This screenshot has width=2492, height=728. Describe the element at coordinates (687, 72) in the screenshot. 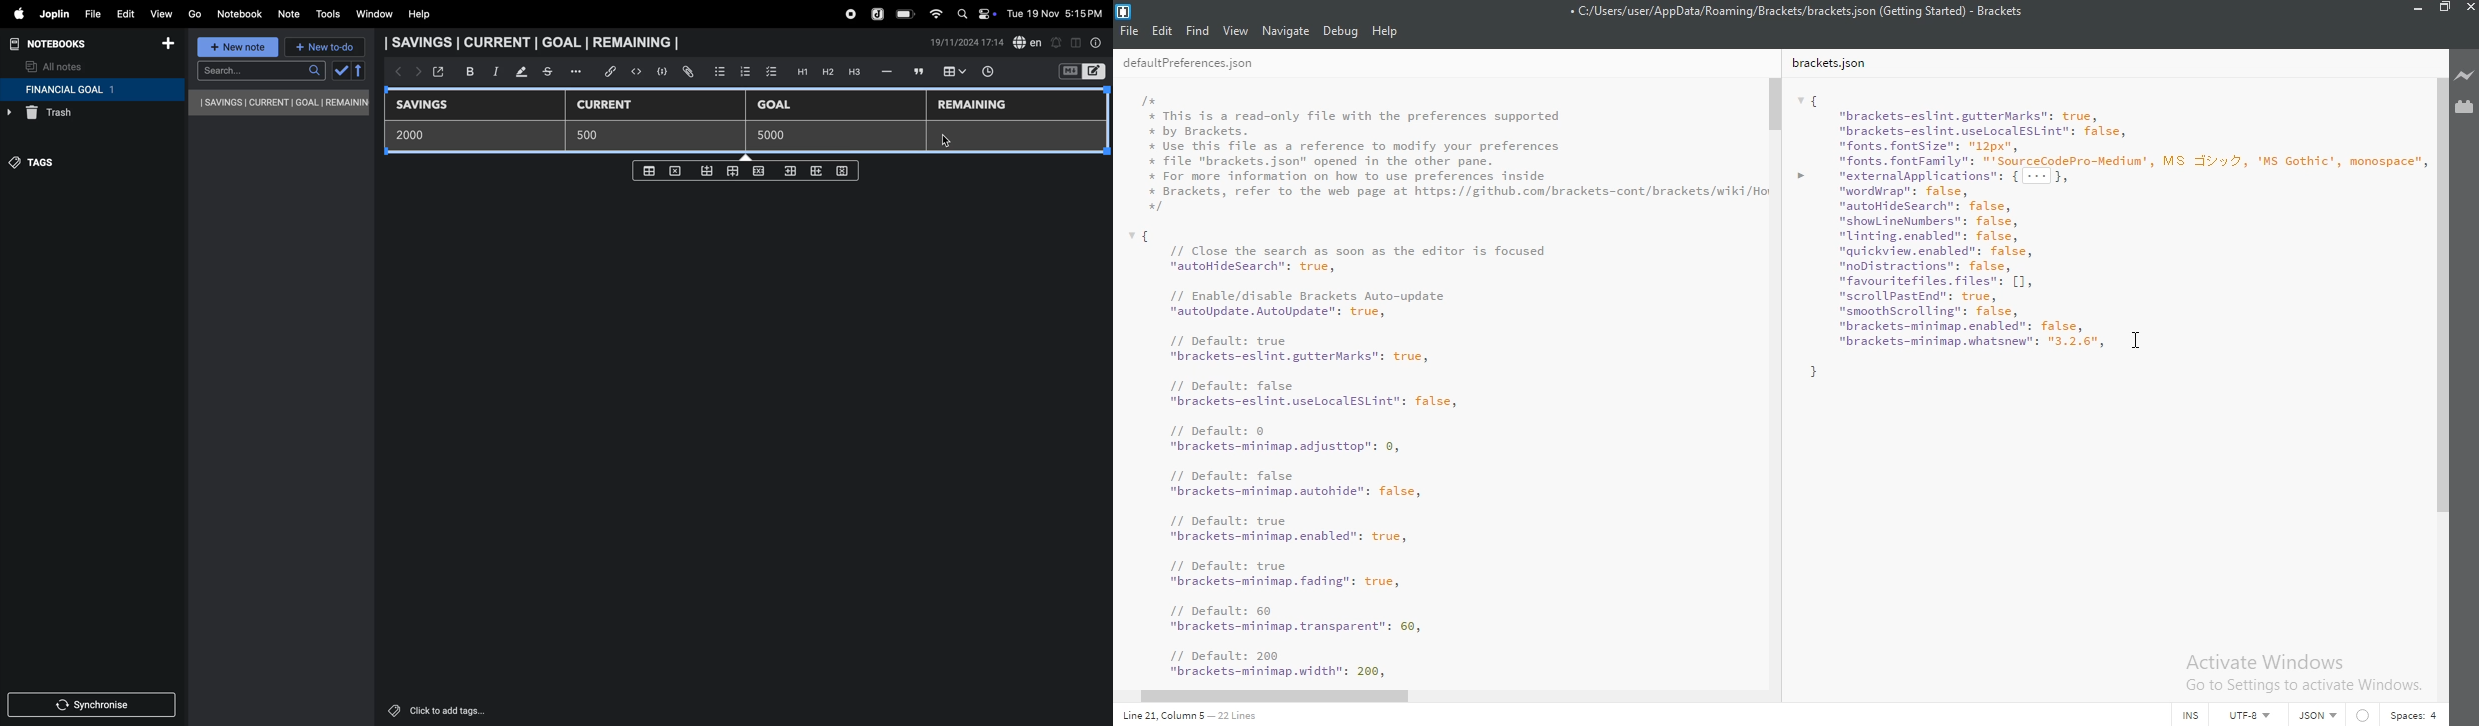

I see `attach file` at that location.